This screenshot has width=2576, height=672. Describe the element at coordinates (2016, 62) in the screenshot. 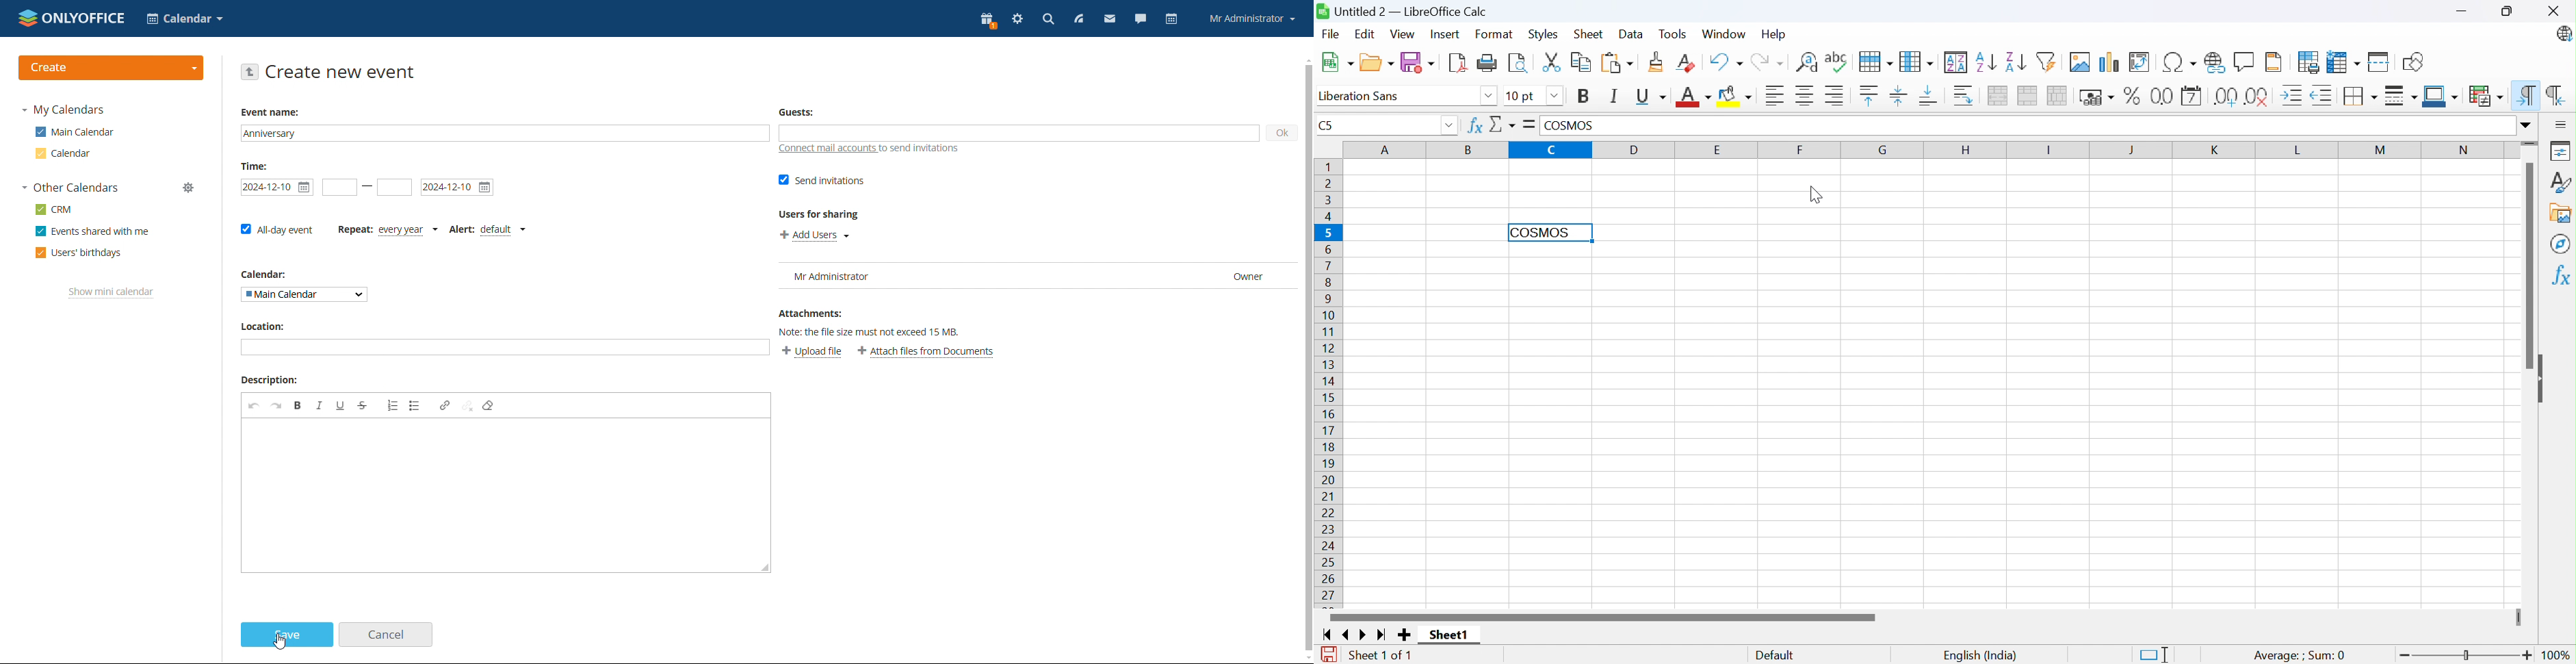

I see `Sort descending` at that location.